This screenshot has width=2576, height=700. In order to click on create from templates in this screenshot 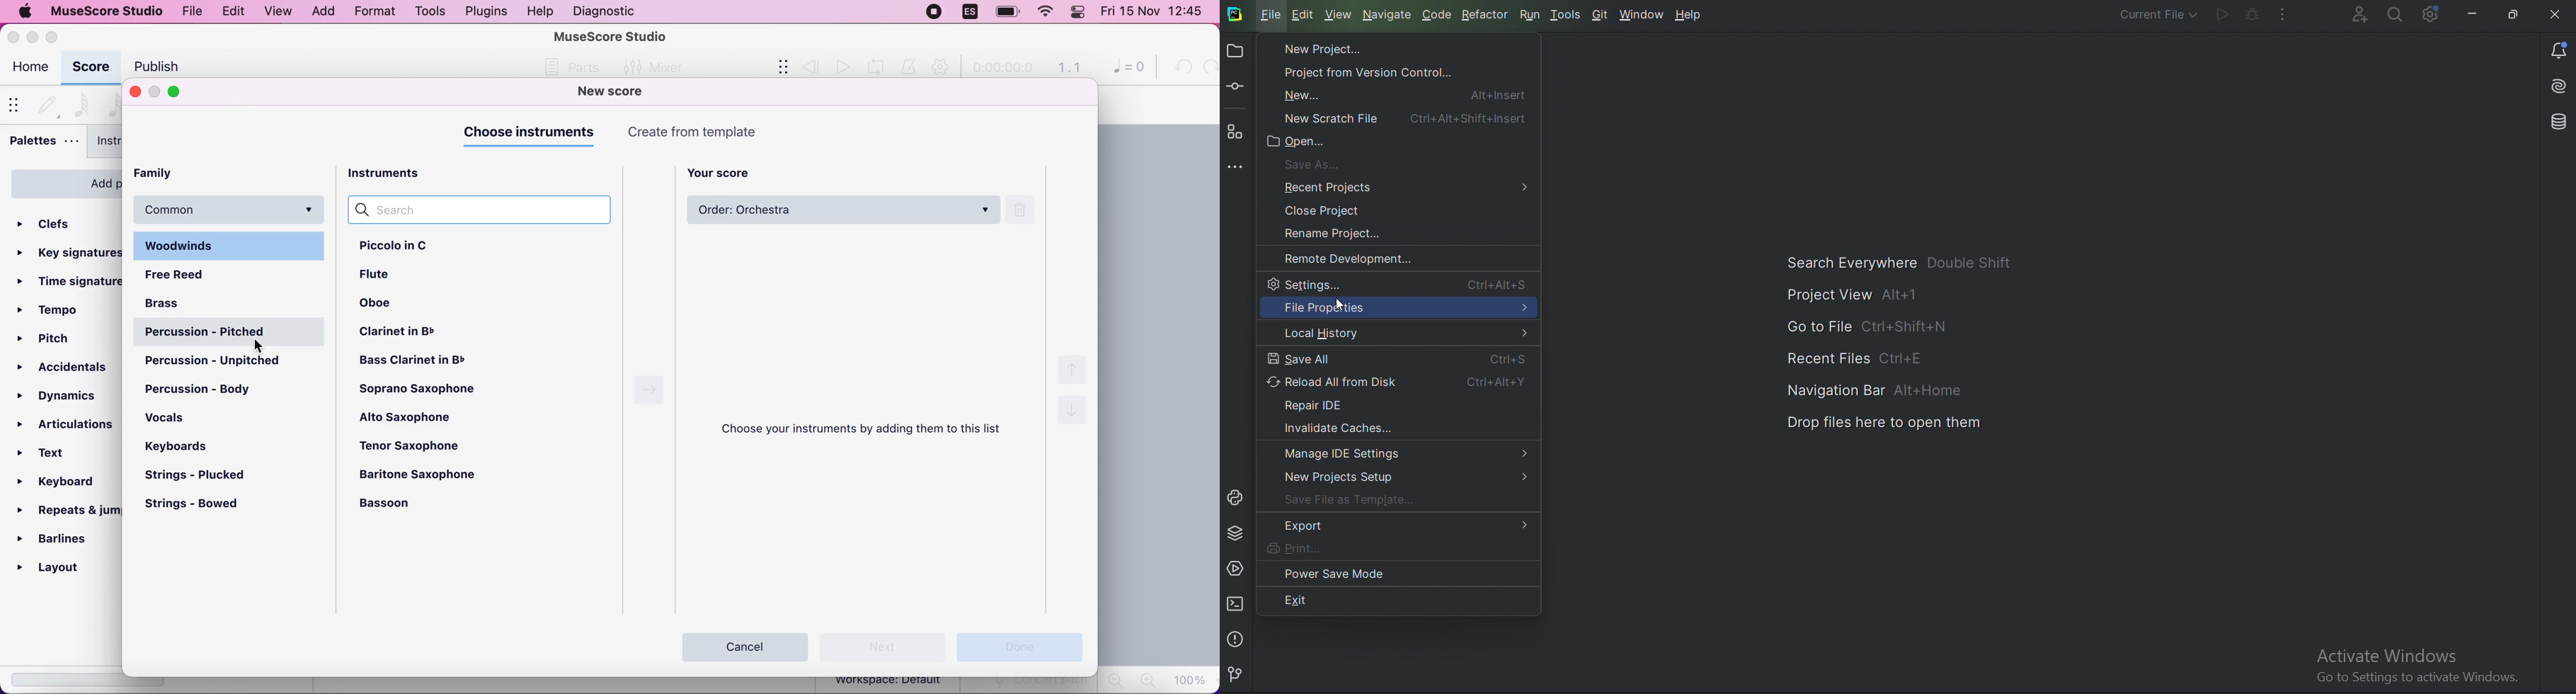, I will do `click(714, 132)`.